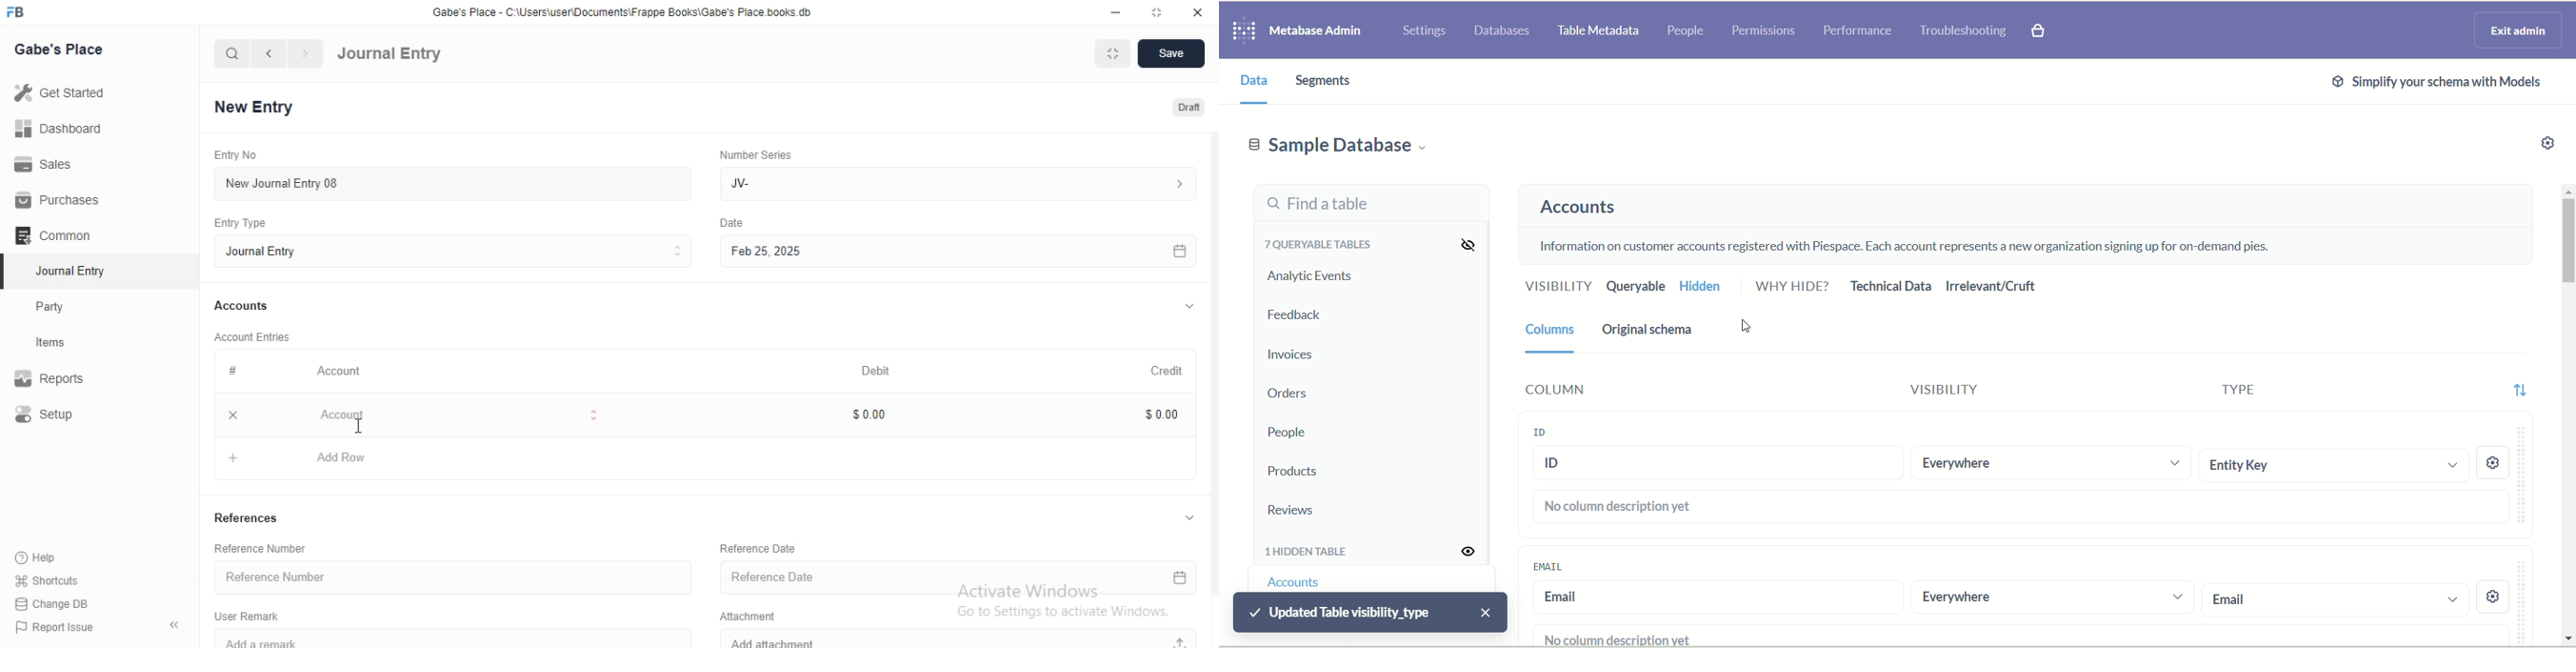 The image size is (2576, 672). What do you see at coordinates (247, 616) in the screenshot?
I see `User Remark` at bounding box center [247, 616].